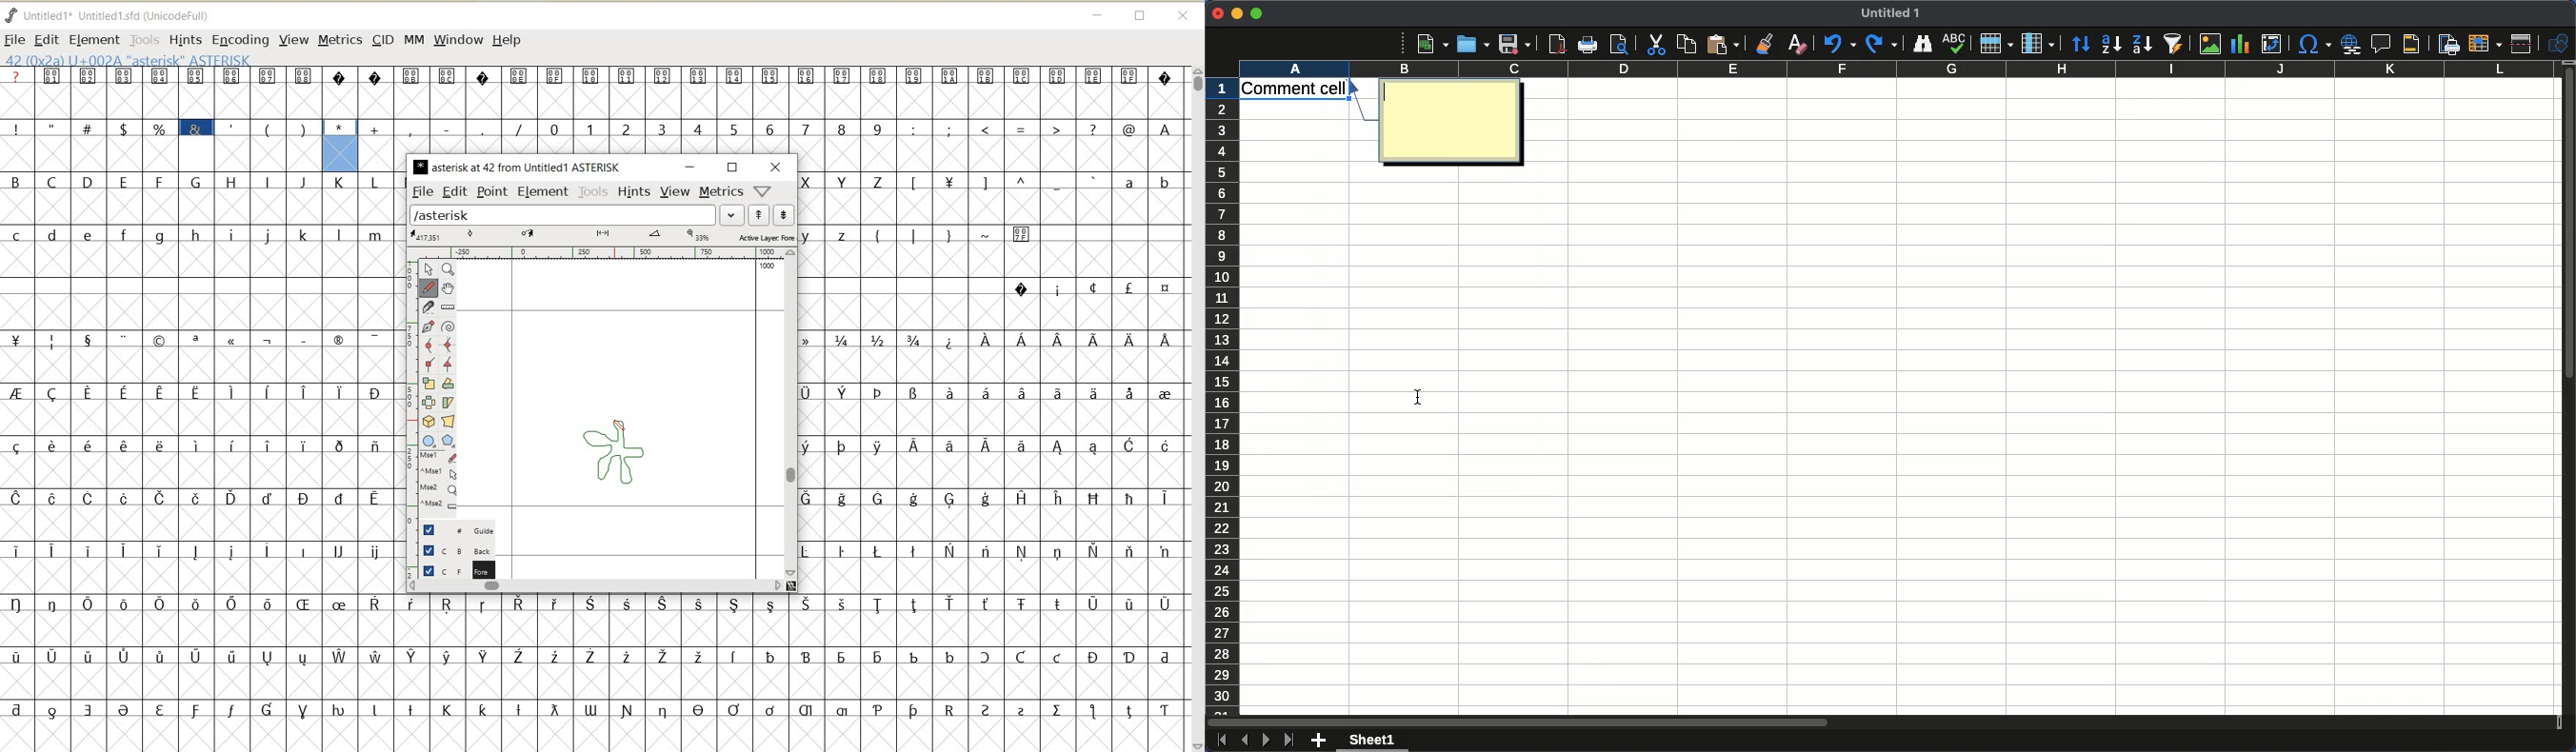 Image resolution: width=2576 pixels, height=756 pixels. I want to click on Open, so click(1472, 46).